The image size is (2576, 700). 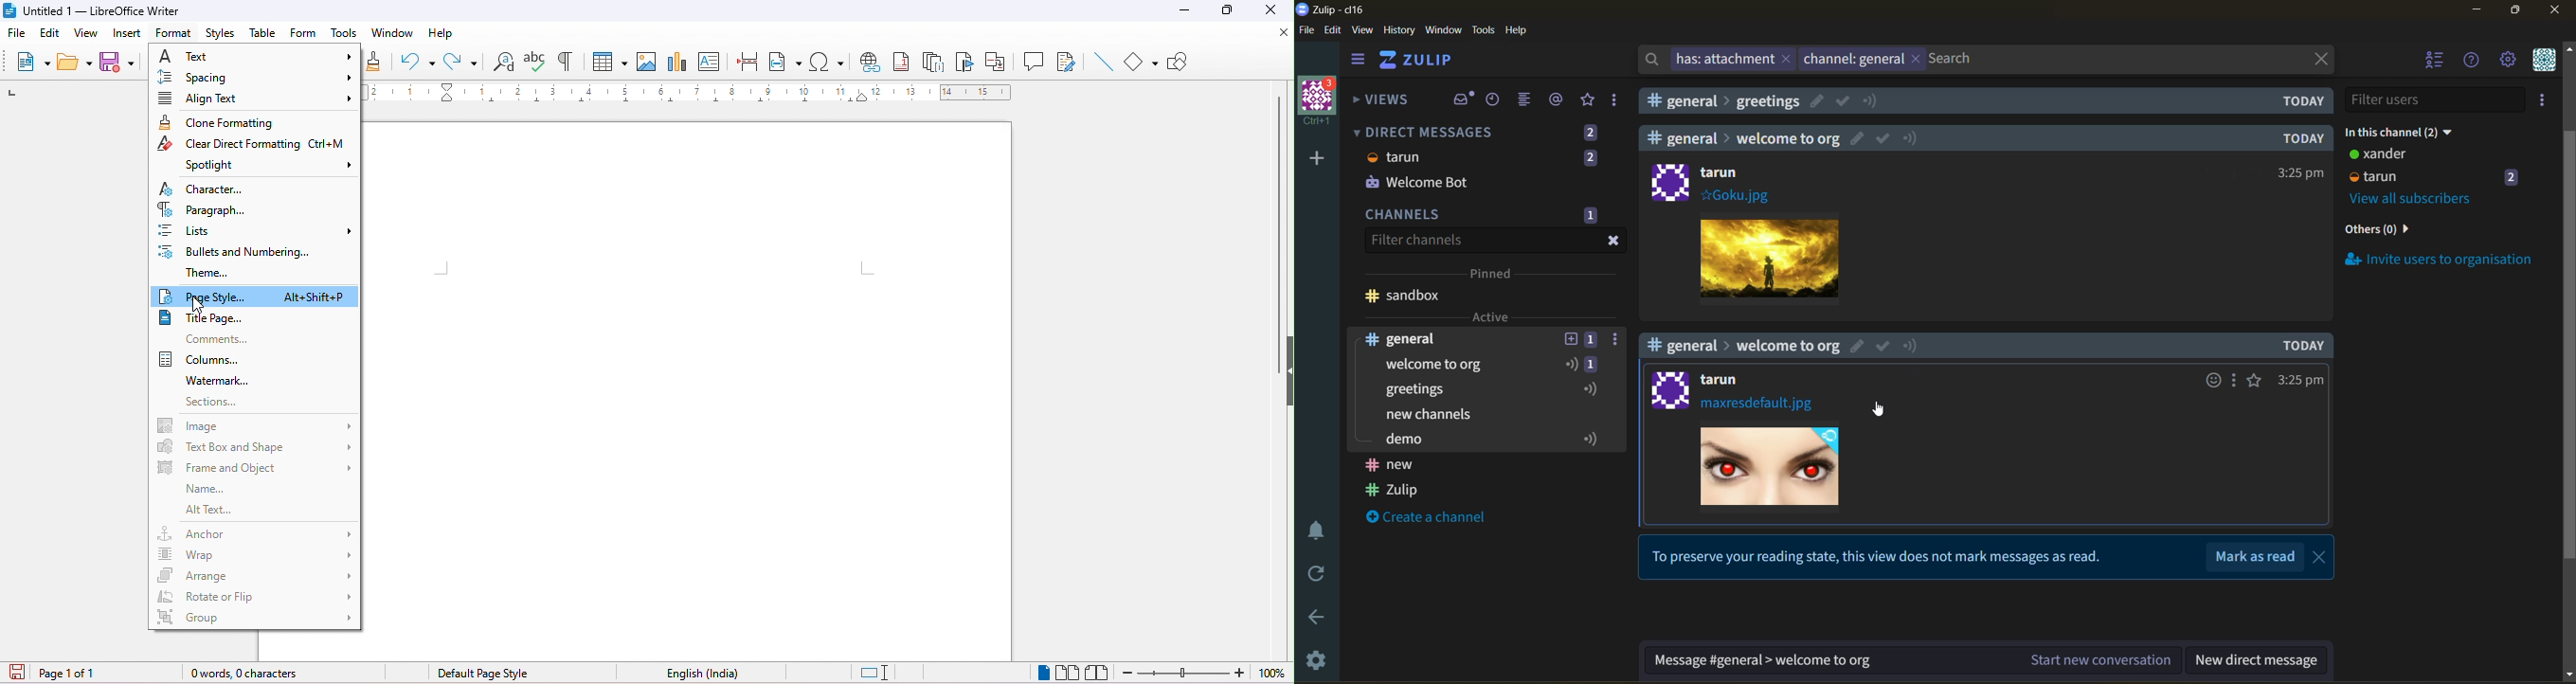 I want to click on favorite, so click(x=2255, y=379).